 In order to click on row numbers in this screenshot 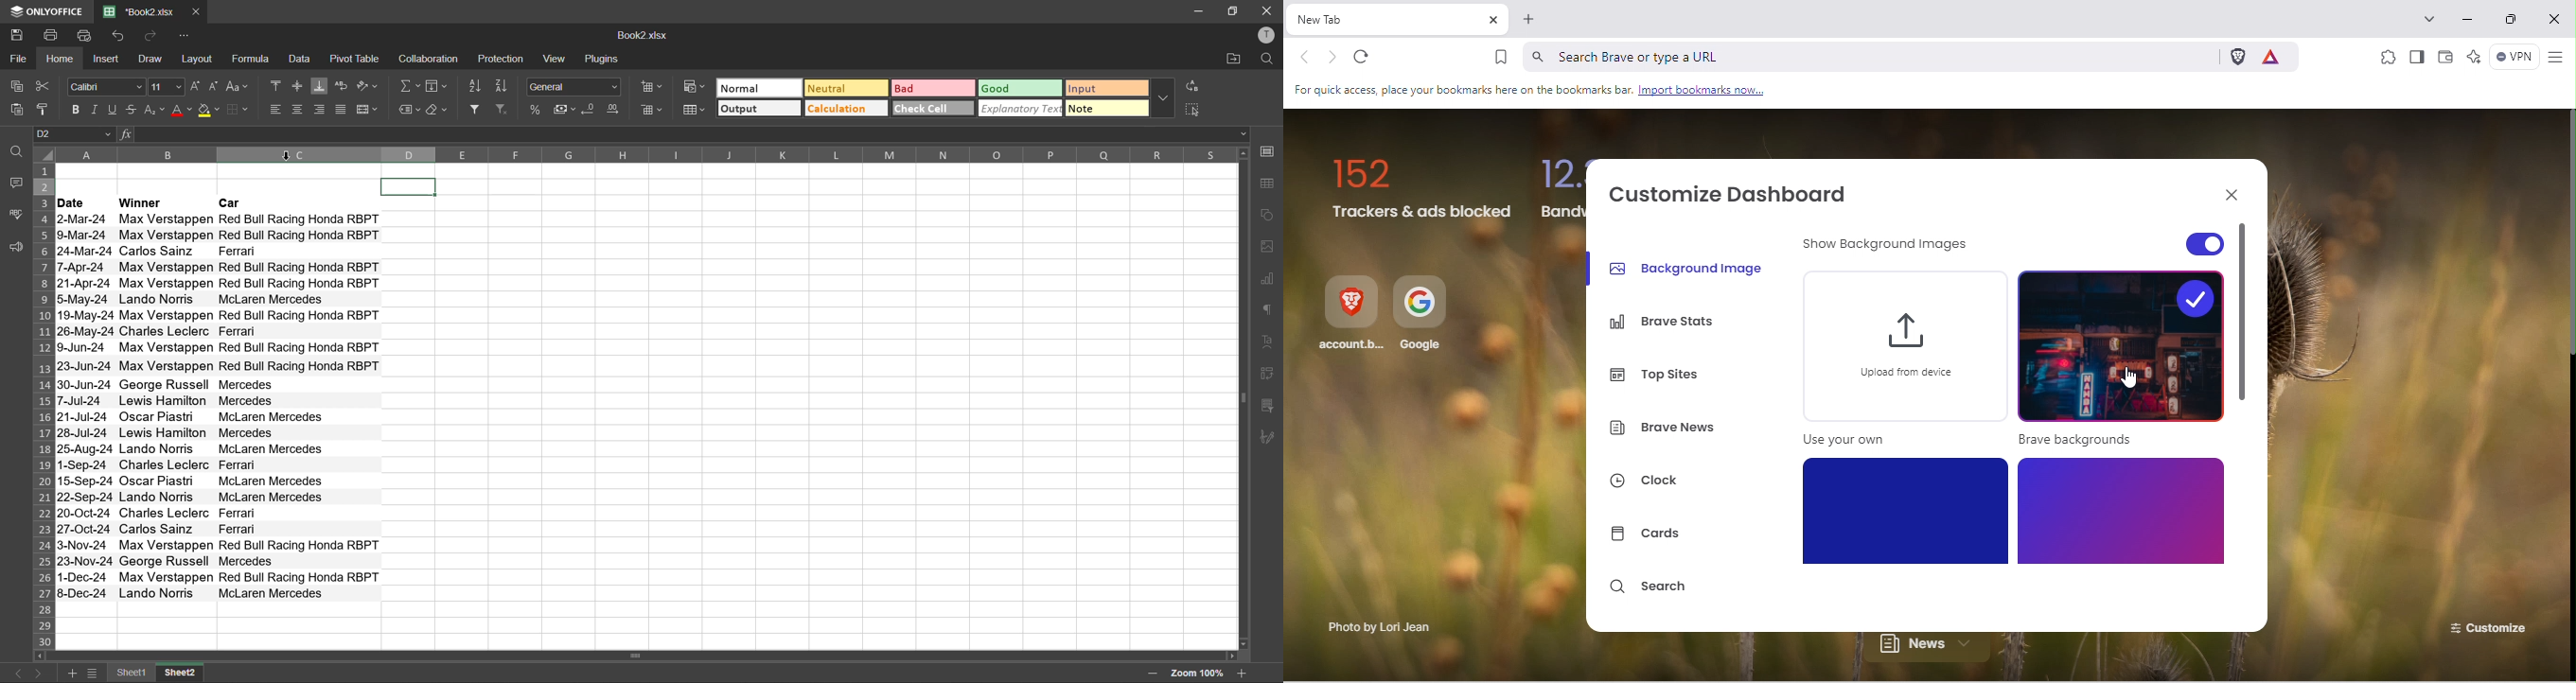, I will do `click(44, 406)`.